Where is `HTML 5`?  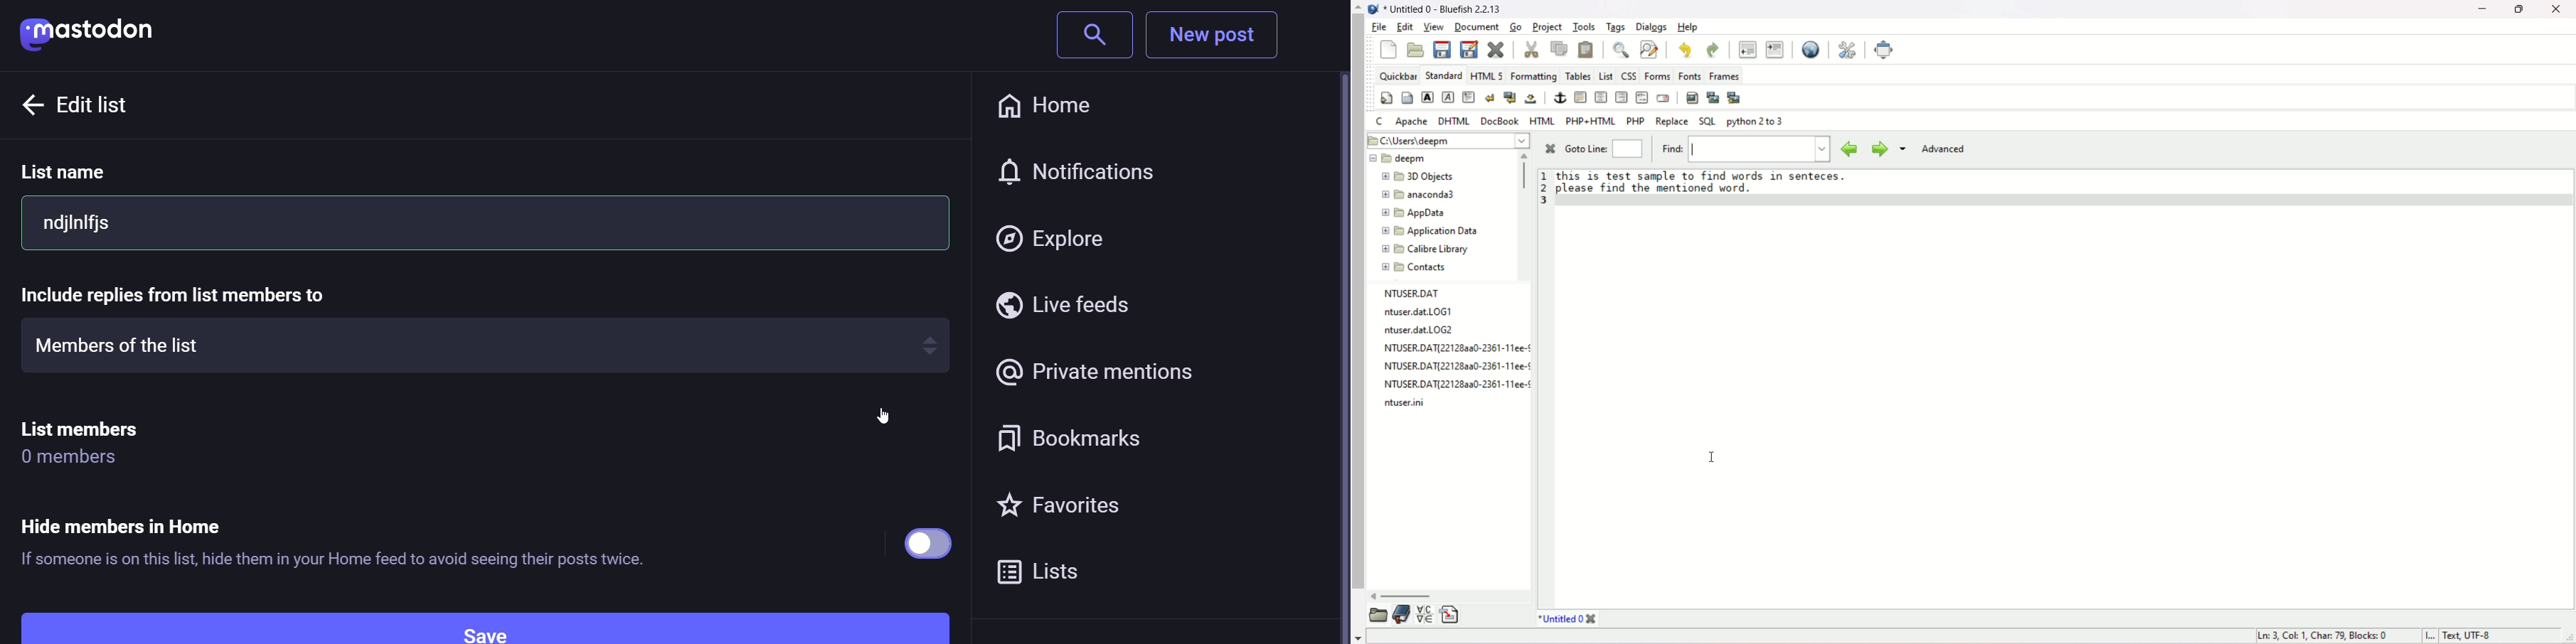
HTML 5 is located at coordinates (1487, 75).